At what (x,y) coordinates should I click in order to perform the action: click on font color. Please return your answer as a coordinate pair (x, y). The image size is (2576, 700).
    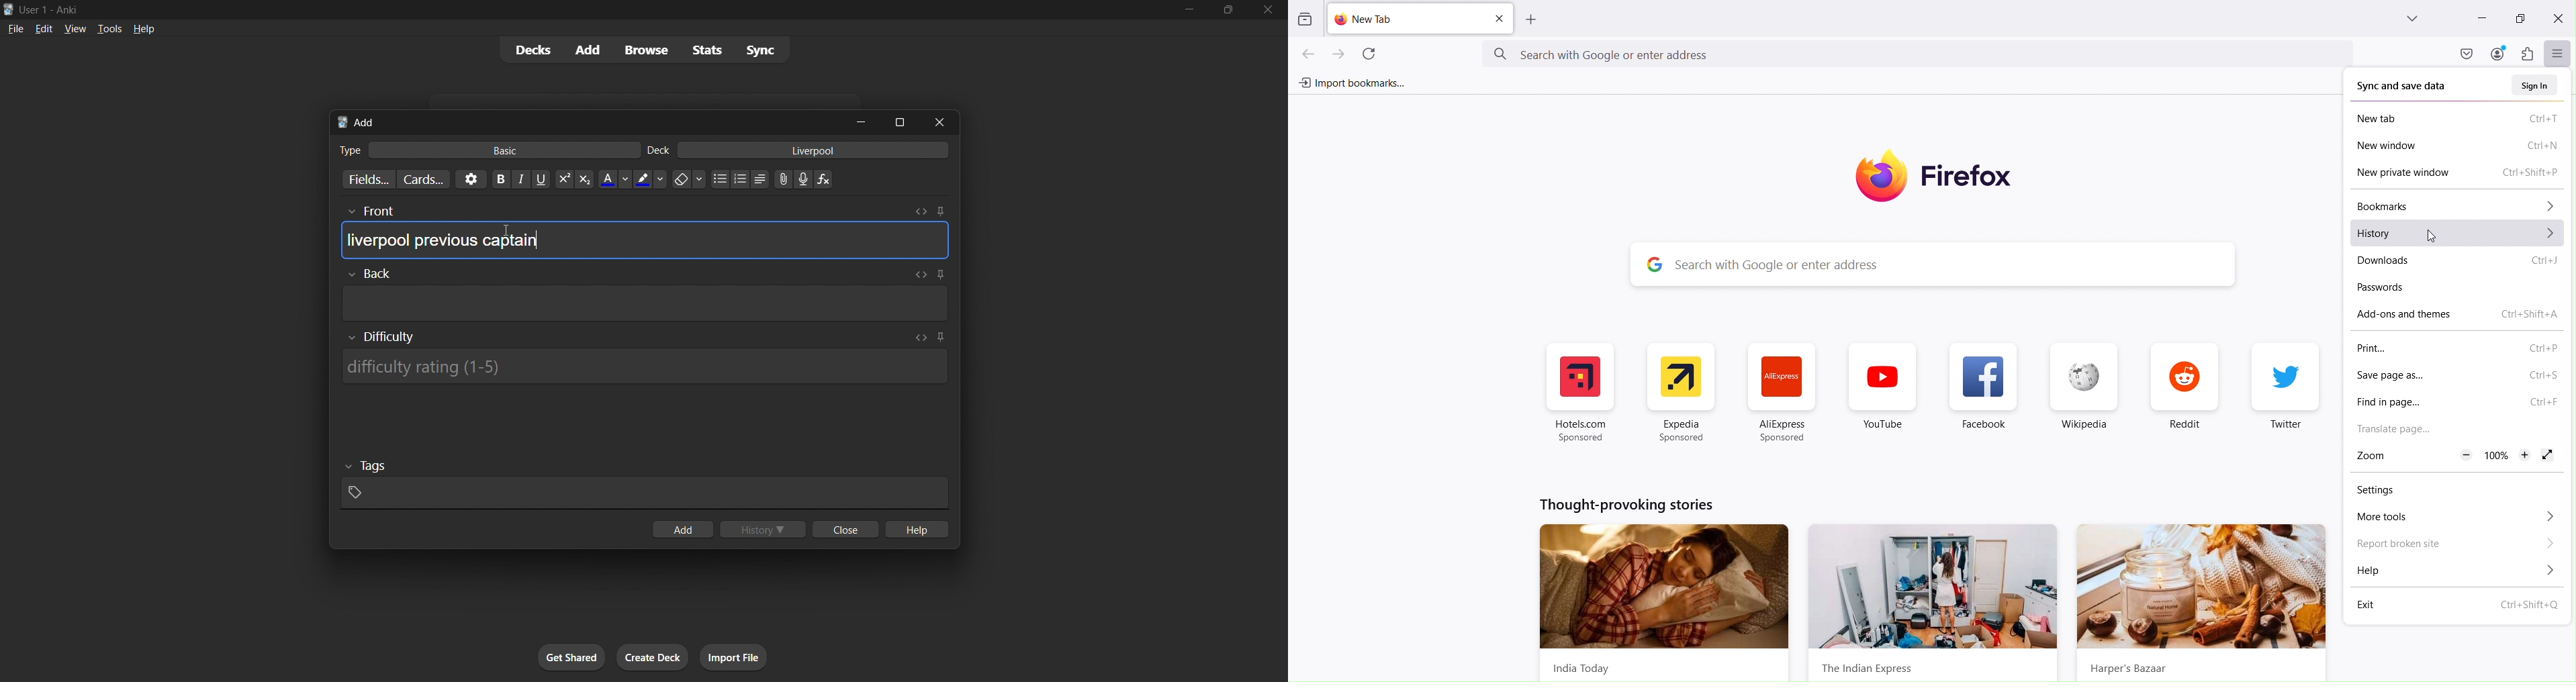
    Looking at the image, I should click on (611, 178).